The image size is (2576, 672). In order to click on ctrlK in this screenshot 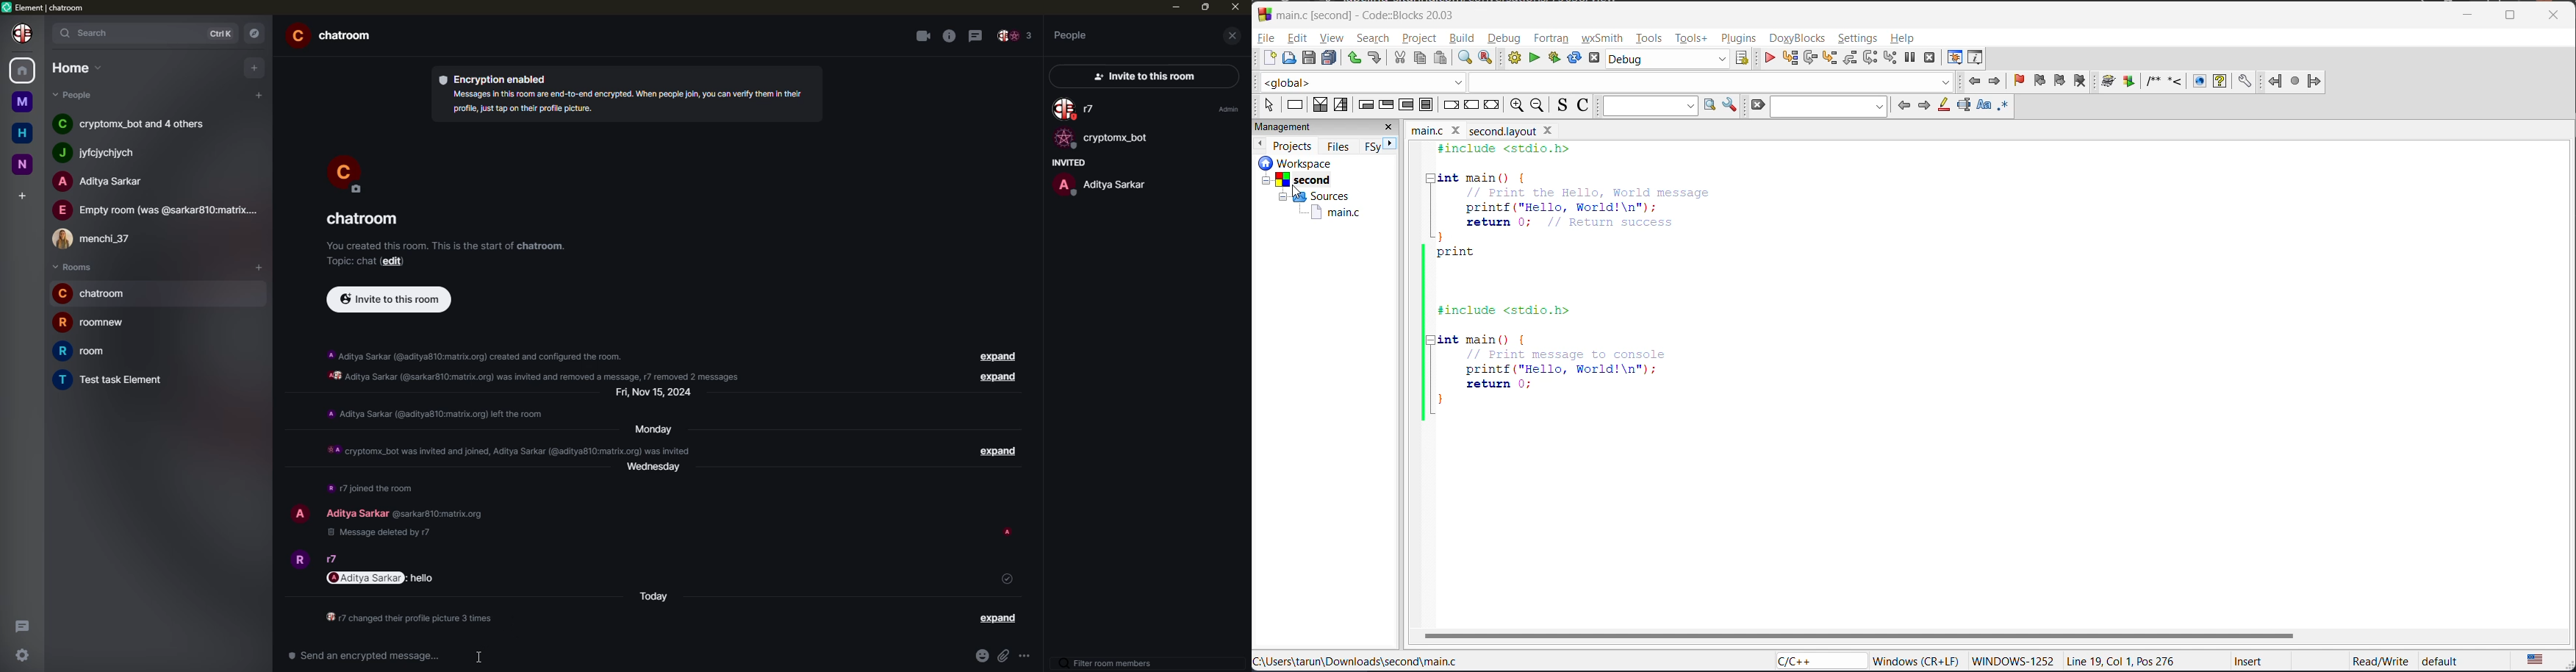, I will do `click(221, 34)`.